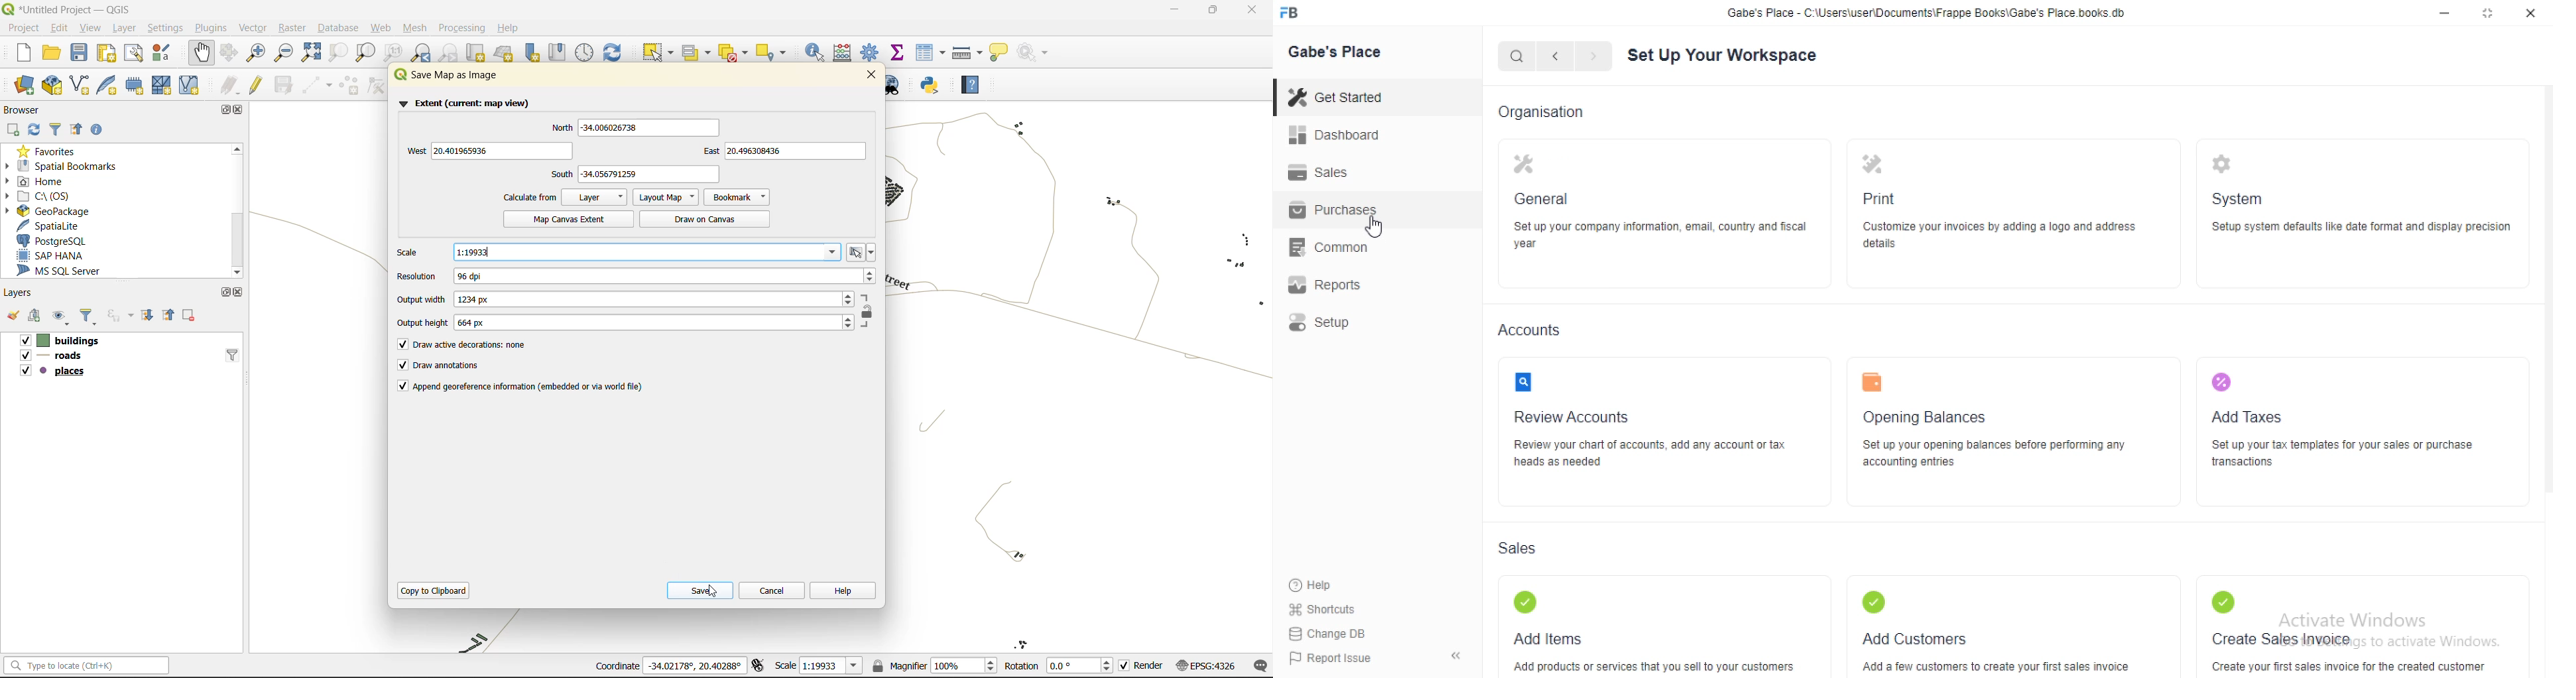  What do you see at coordinates (2439, 12) in the screenshot?
I see `minimize` at bounding box center [2439, 12].